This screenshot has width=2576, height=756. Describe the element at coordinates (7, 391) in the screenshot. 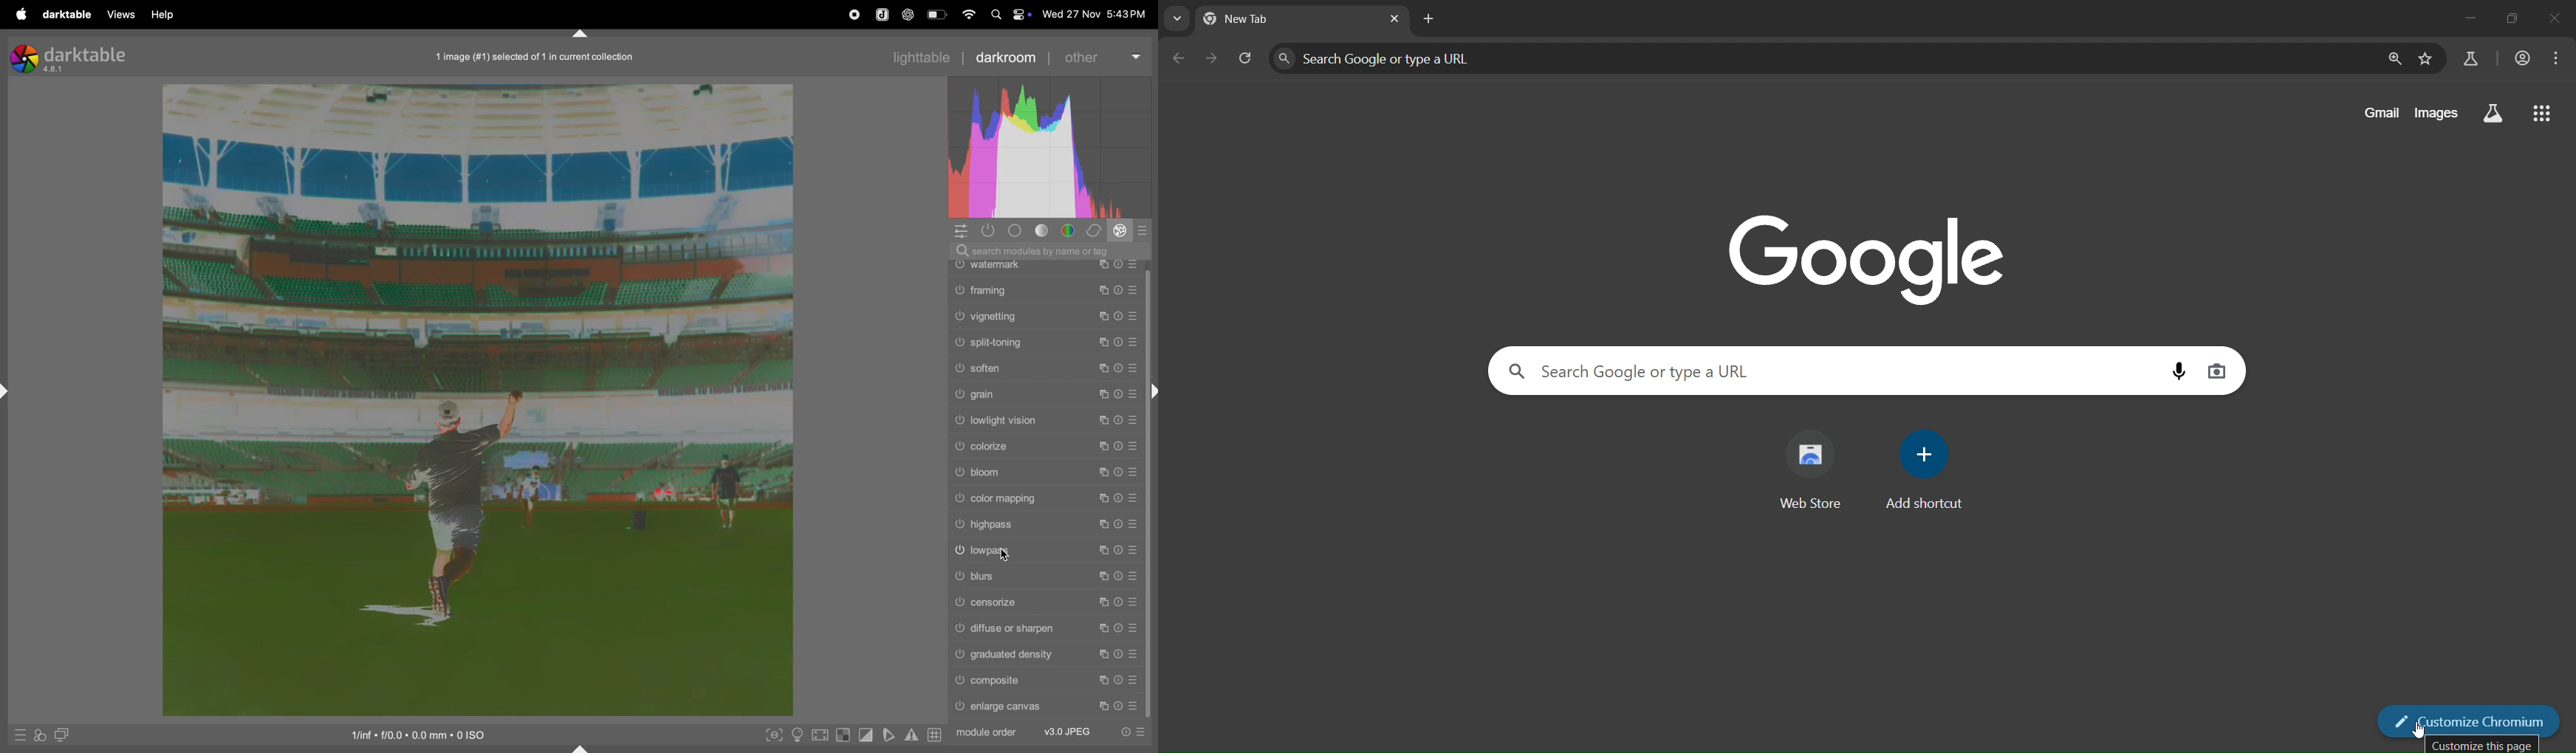

I see `shift+ctrl+l` at that location.